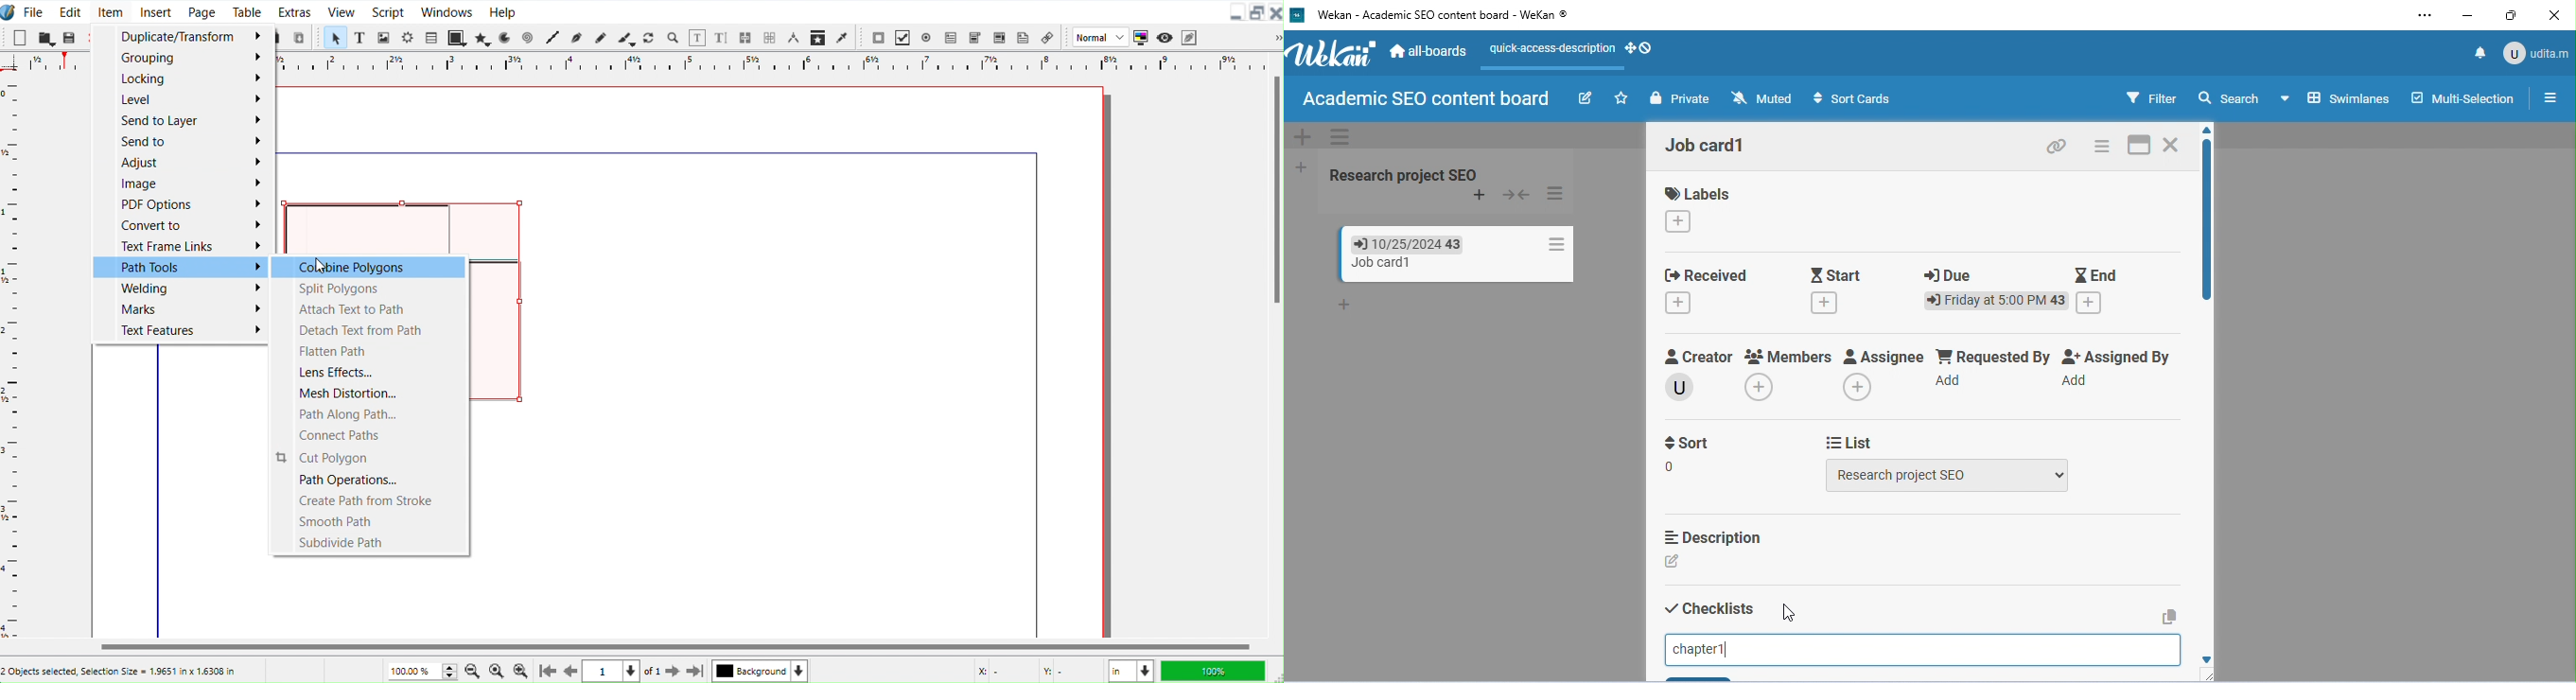  Describe the element at coordinates (70, 36) in the screenshot. I see `Save` at that location.